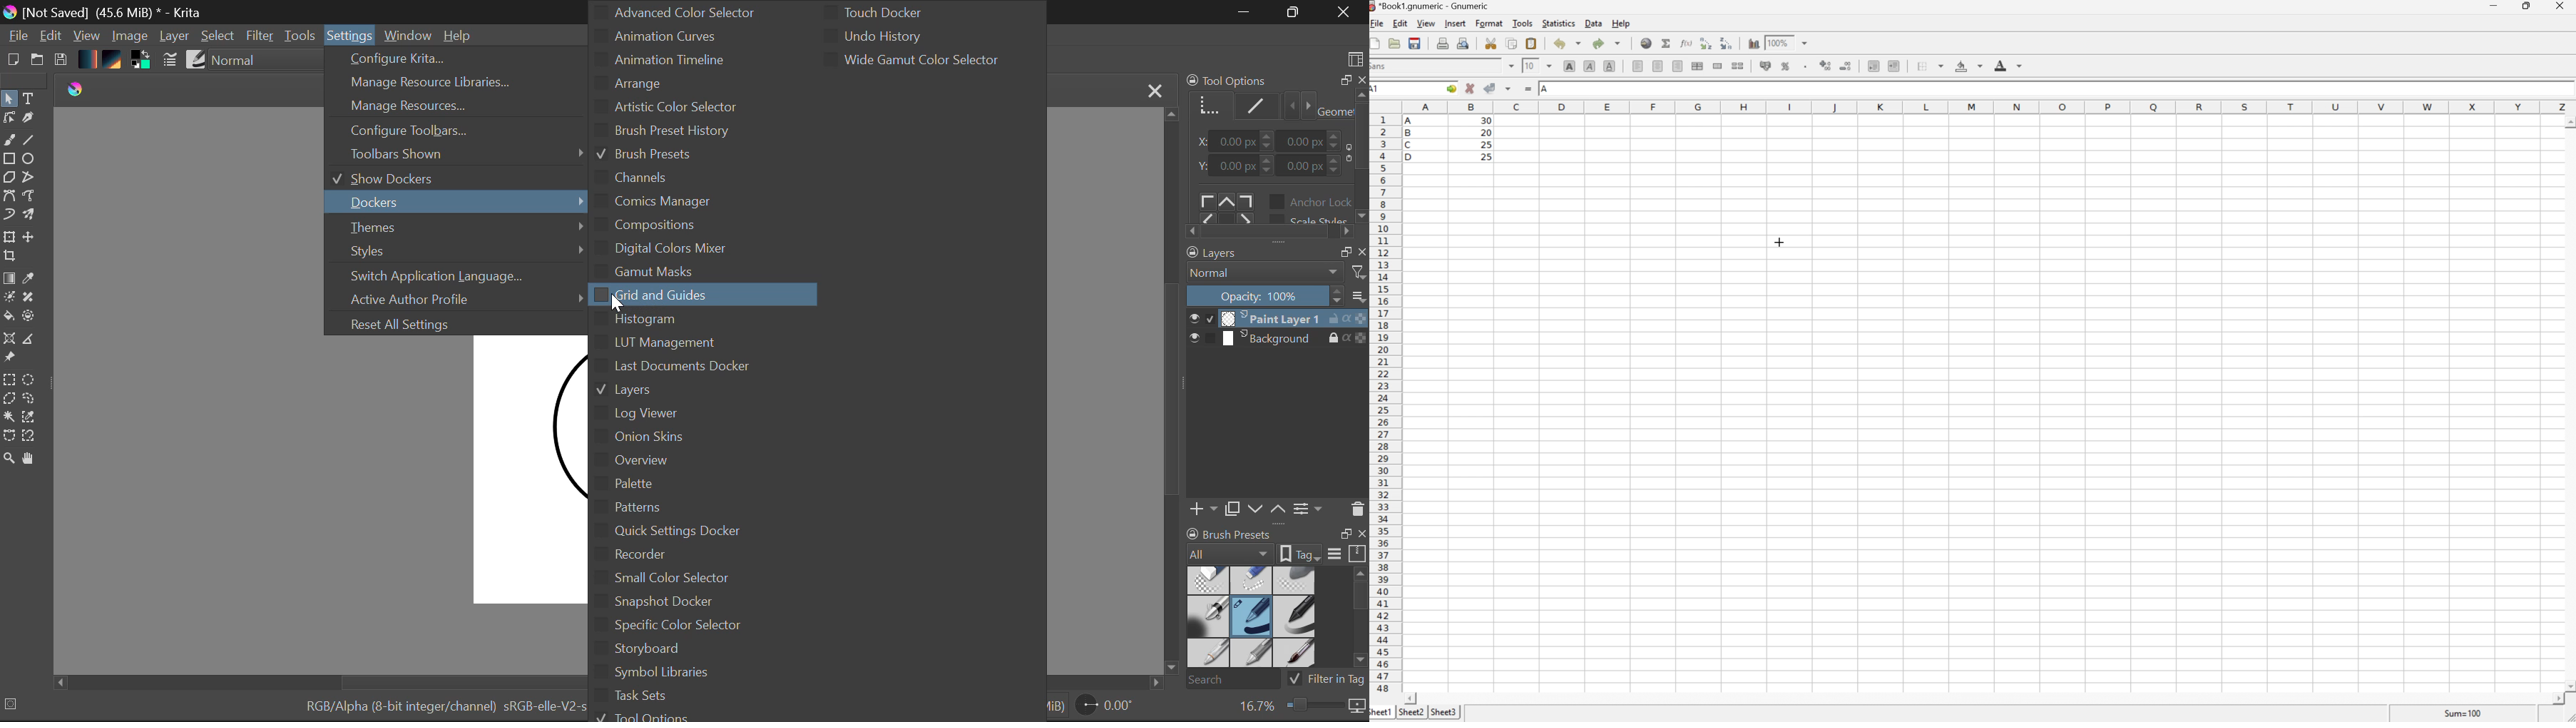 The height and width of the screenshot is (728, 2576). What do you see at coordinates (1559, 23) in the screenshot?
I see `Statistics` at bounding box center [1559, 23].